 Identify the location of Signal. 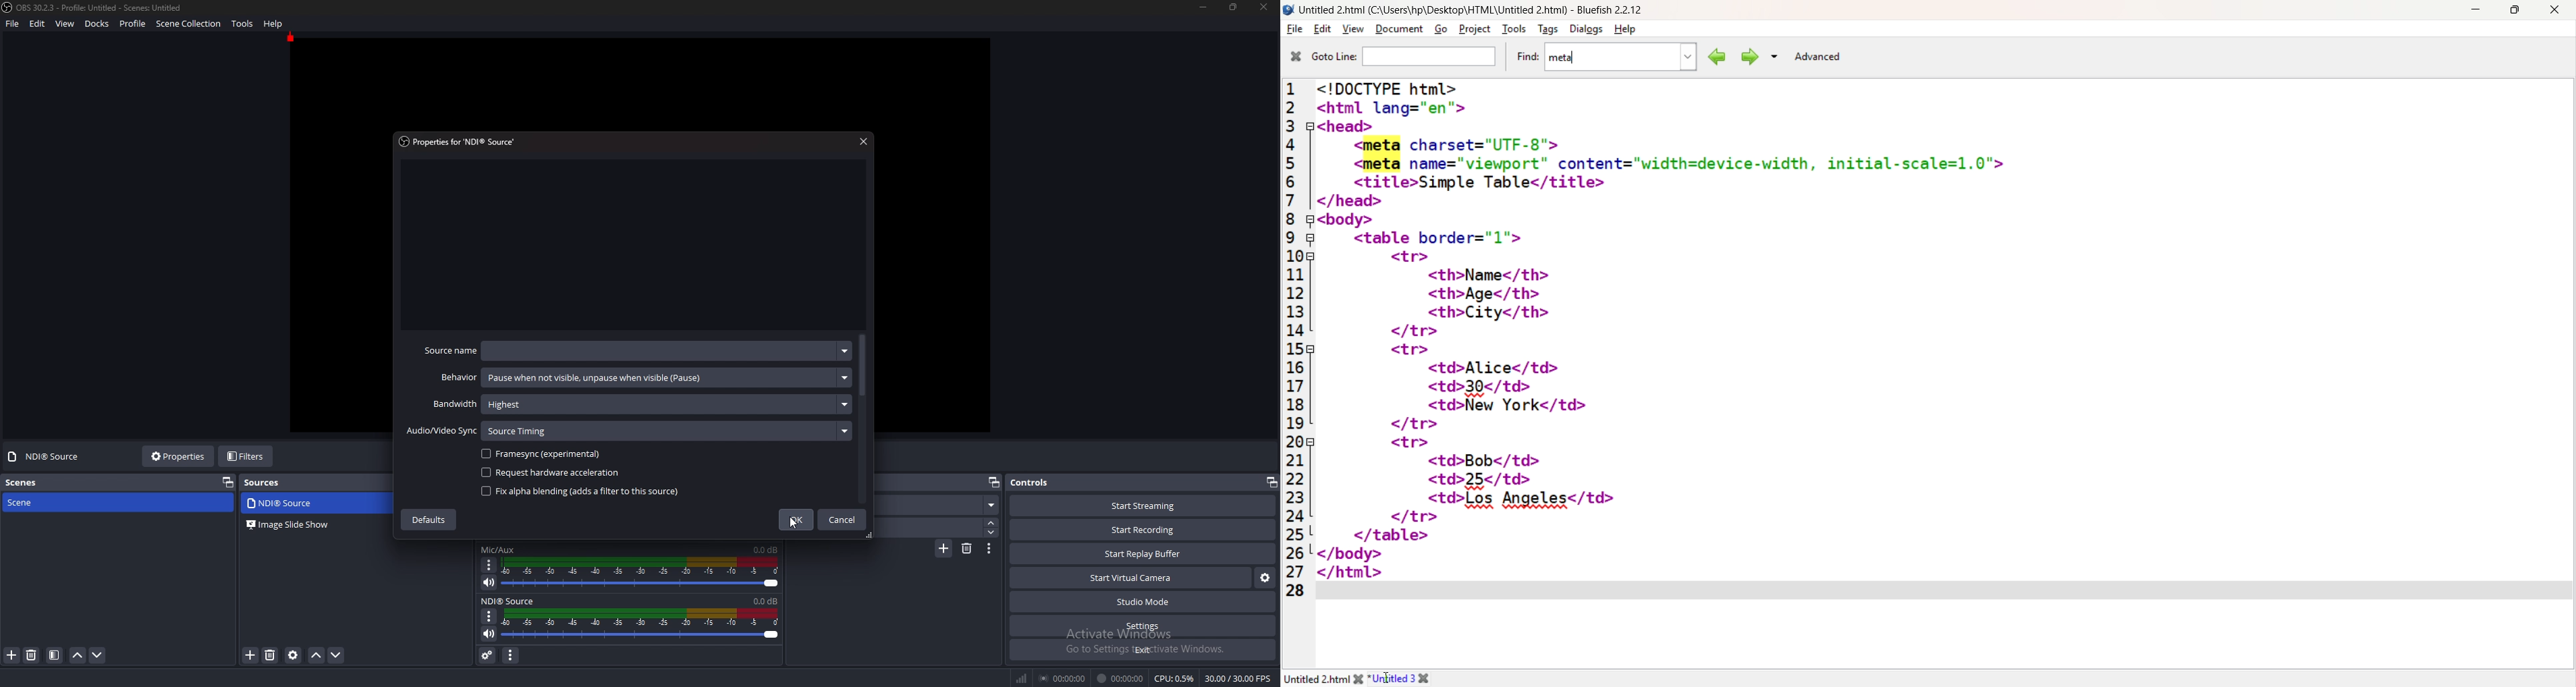
(1020, 676).